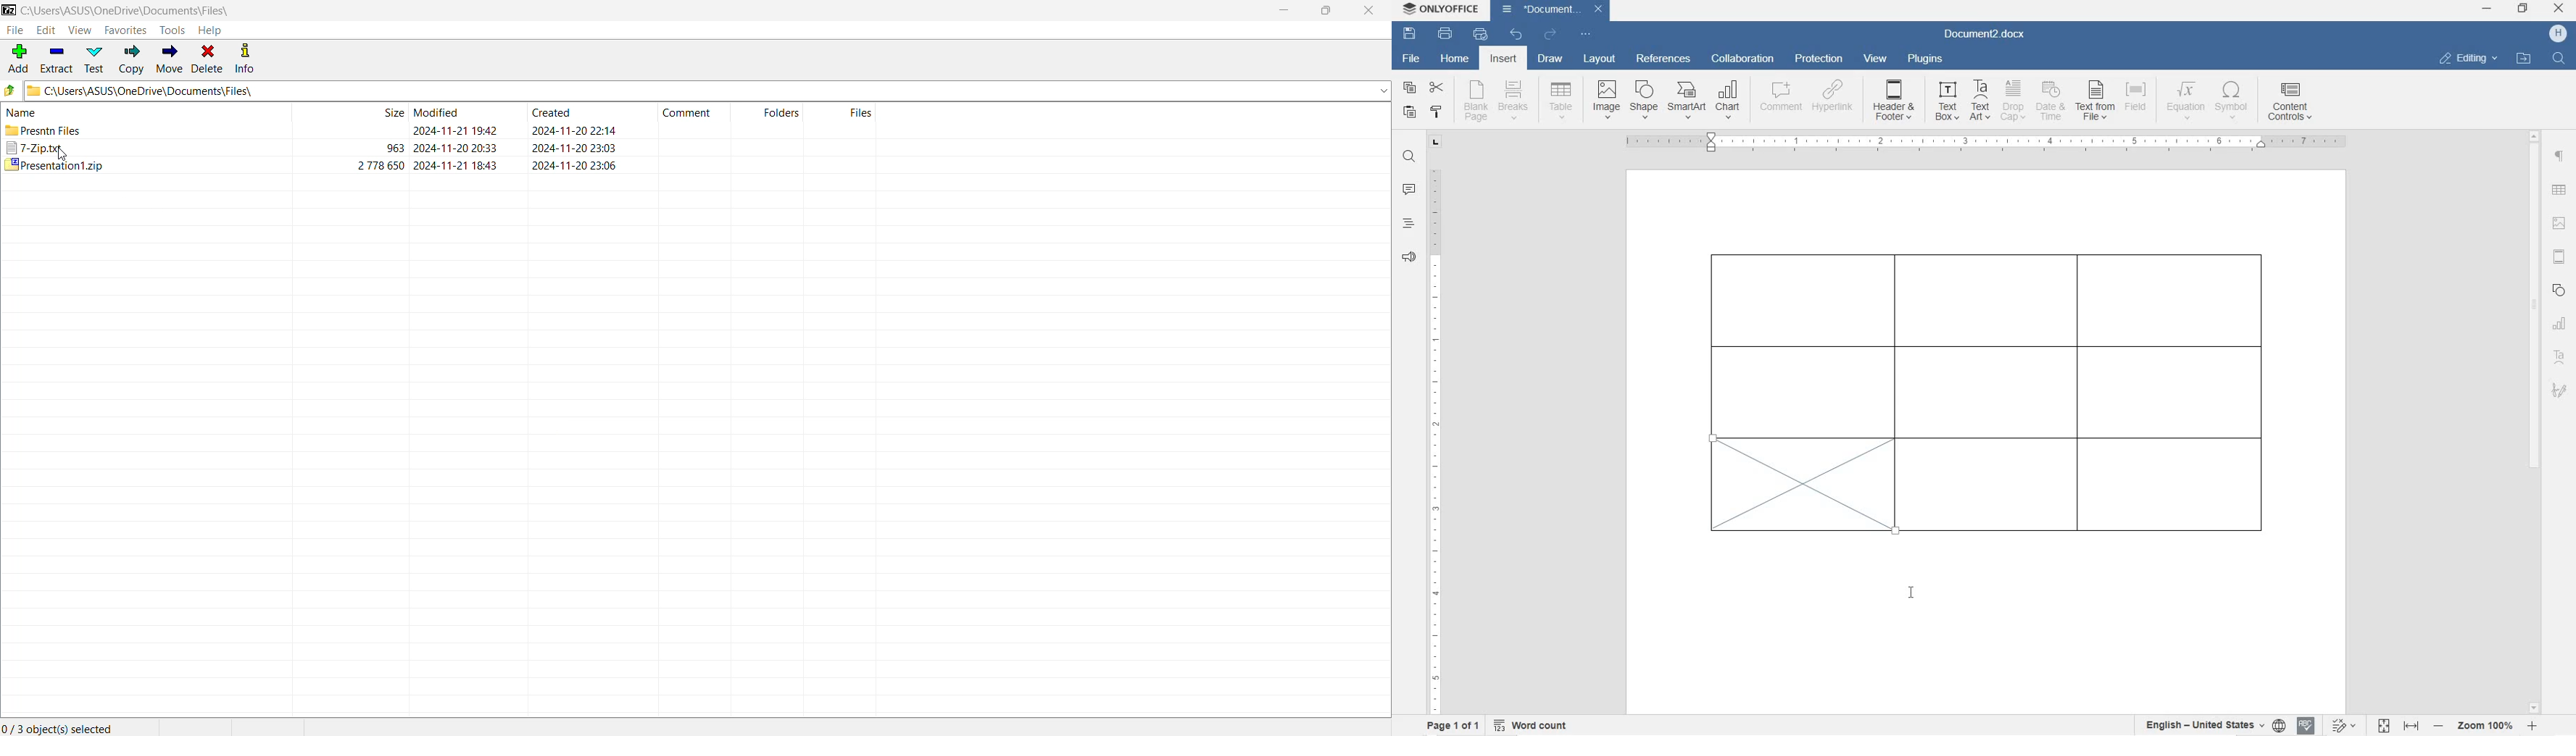 This screenshot has width=2576, height=756. I want to click on print, so click(1446, 33).